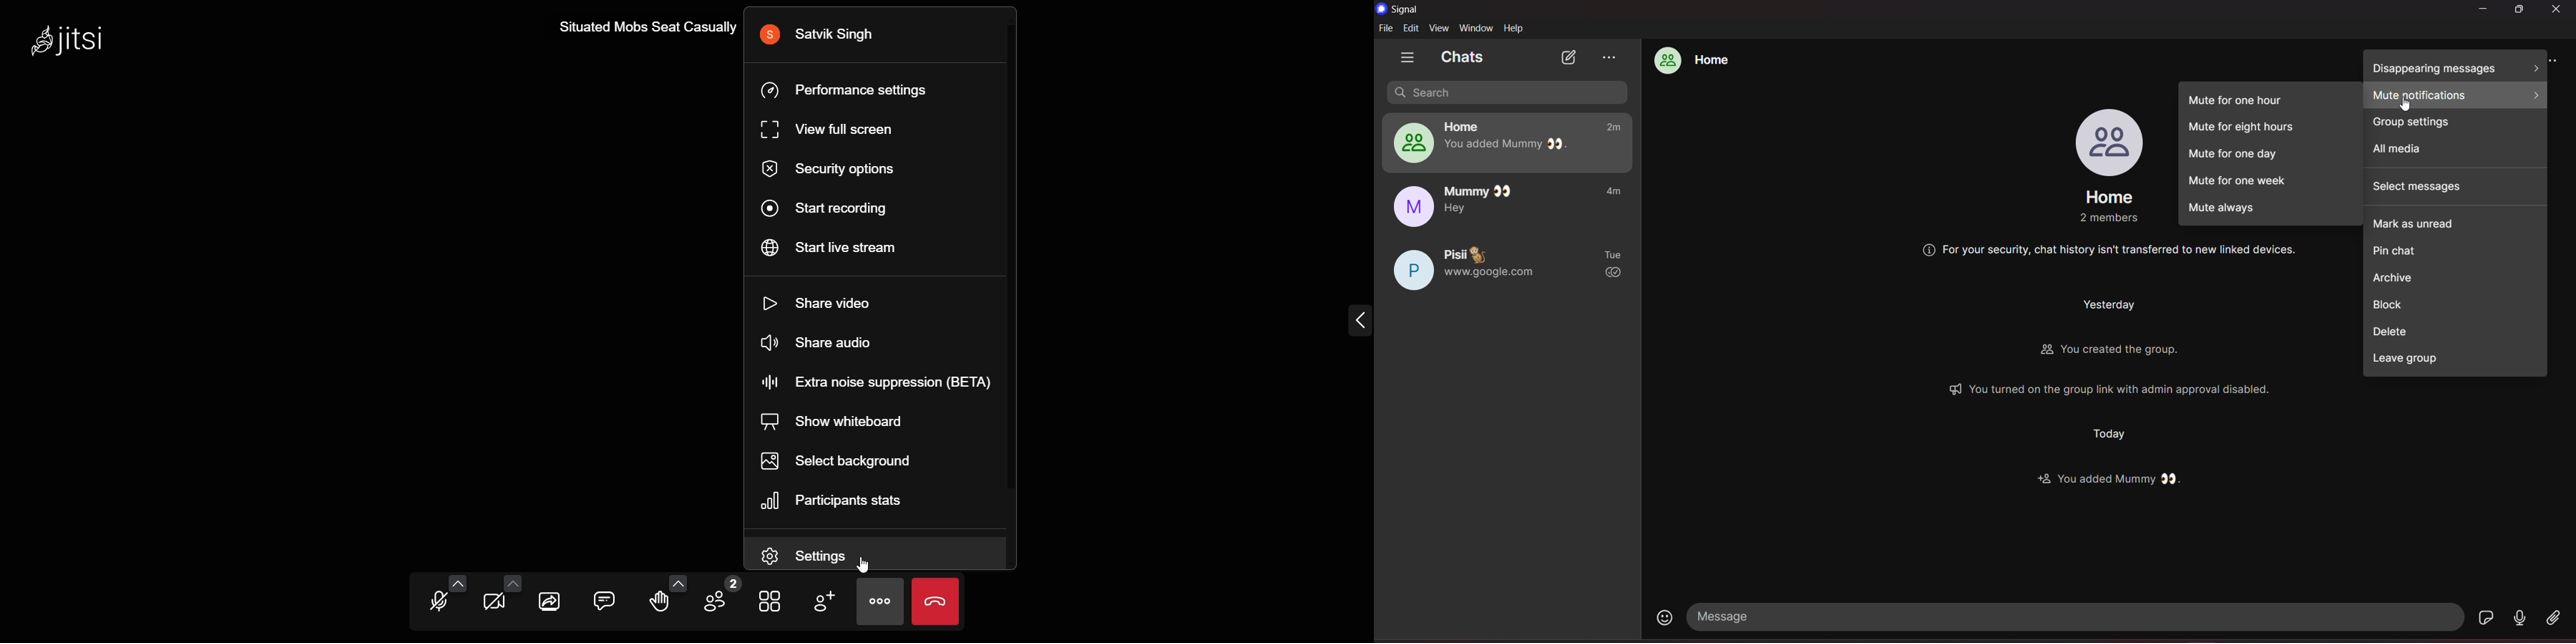 The image size is (2576, 644). What do you see at coordinates (1355, 320) in the screenshot?
I see `expand` at bounding box center [1355, 320].